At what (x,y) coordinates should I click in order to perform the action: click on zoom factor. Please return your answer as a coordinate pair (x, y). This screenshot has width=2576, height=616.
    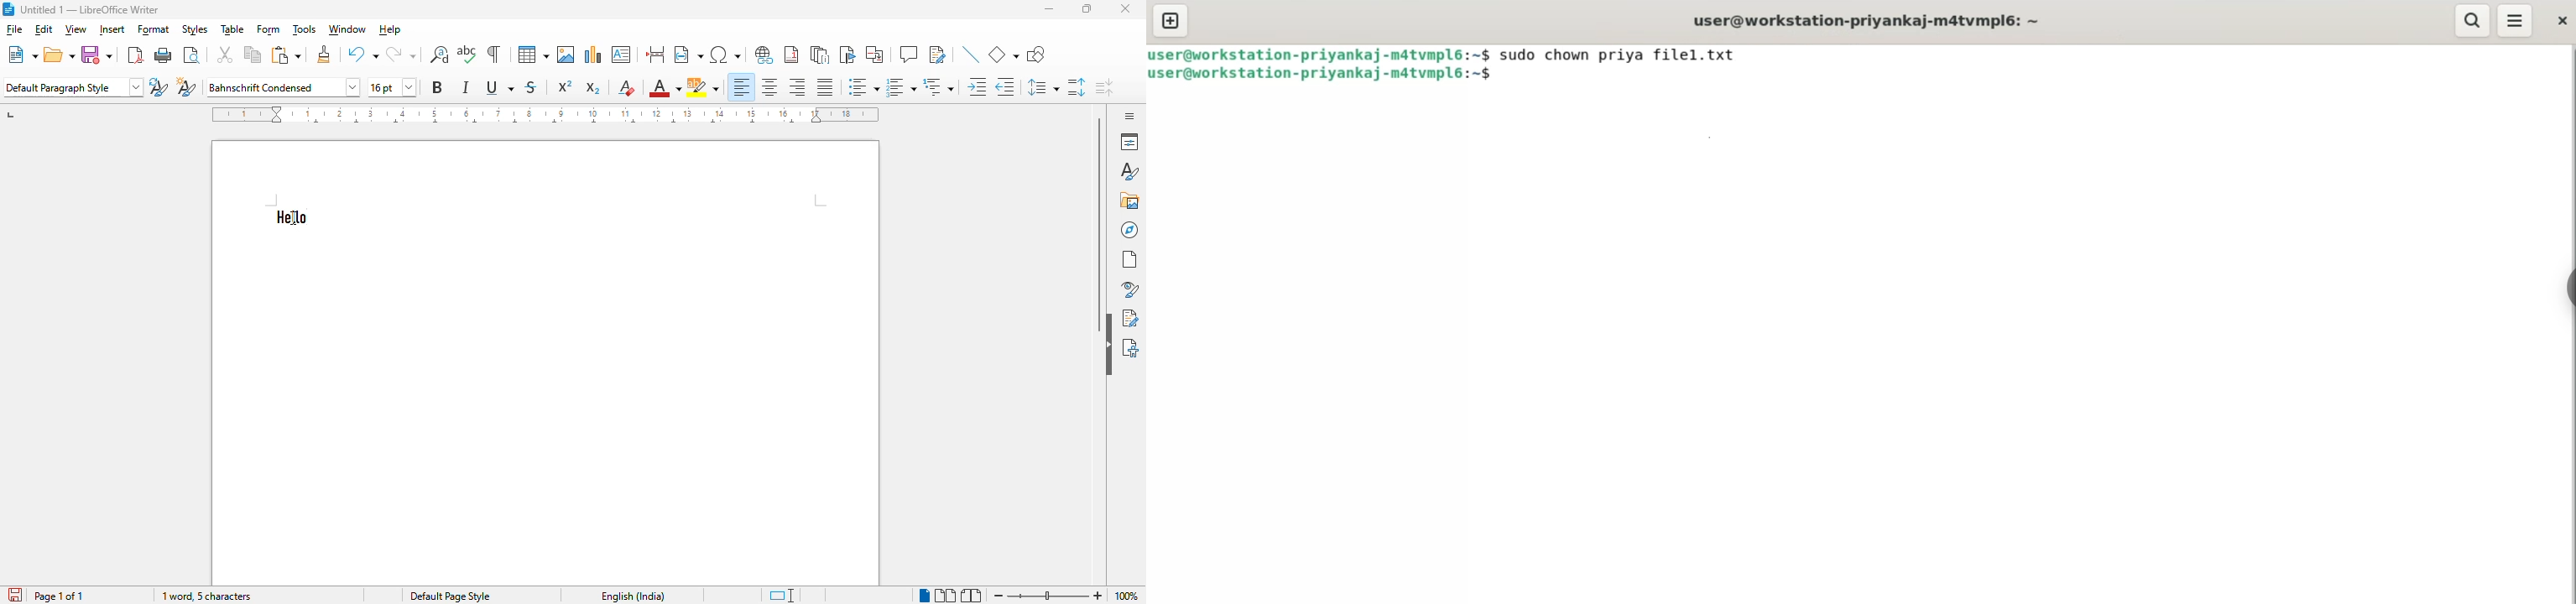
    Looking at the image, I should click on (1127, 596).